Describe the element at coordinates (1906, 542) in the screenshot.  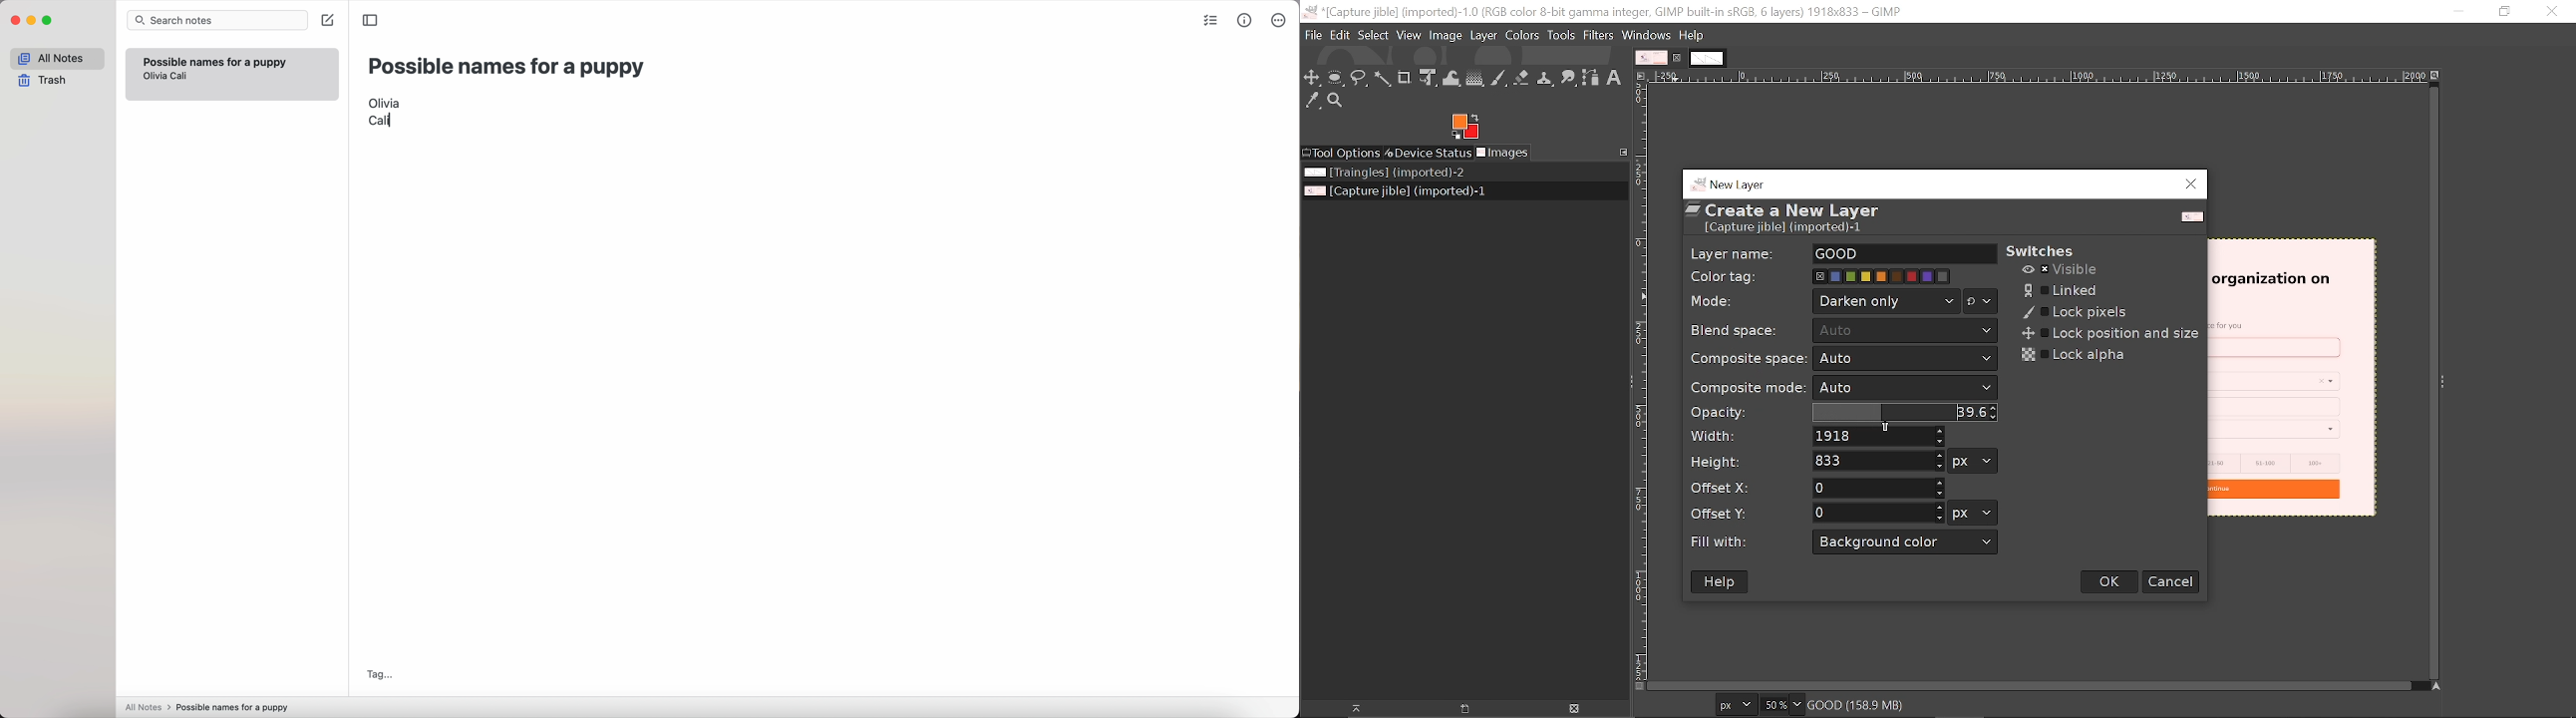
I see `Fill with` at that location.